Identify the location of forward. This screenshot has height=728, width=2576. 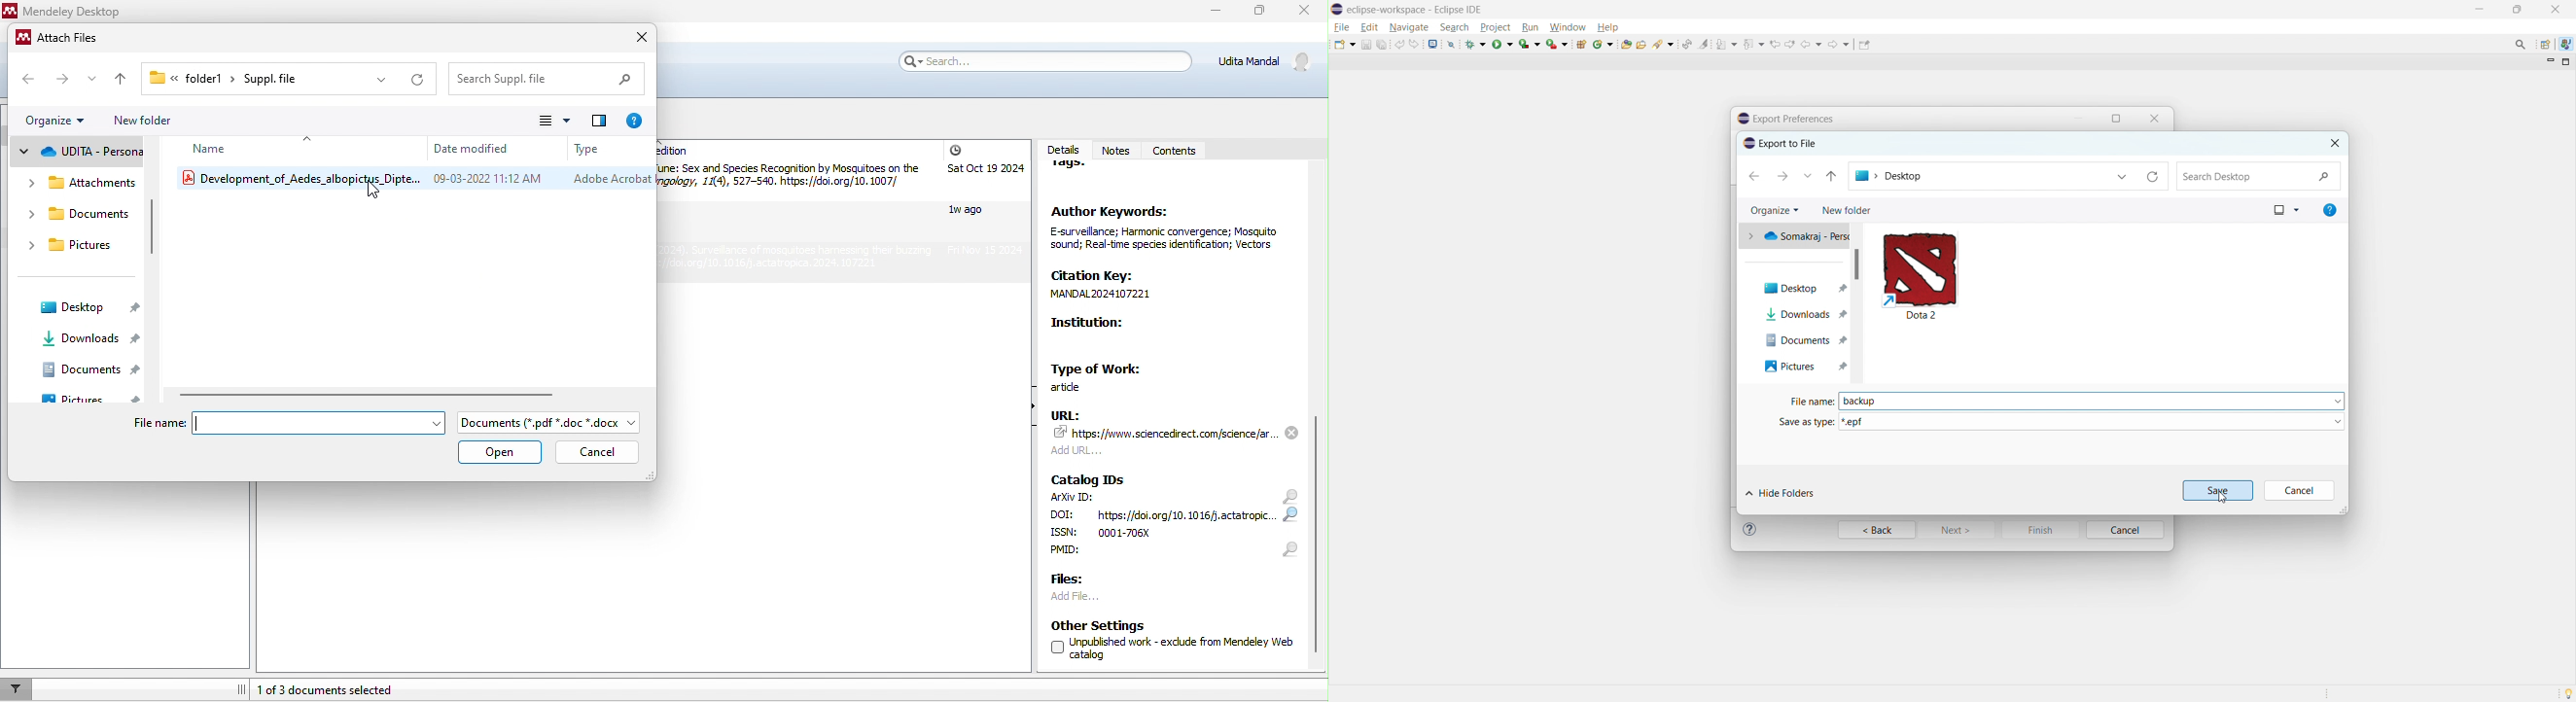
(59, 78).